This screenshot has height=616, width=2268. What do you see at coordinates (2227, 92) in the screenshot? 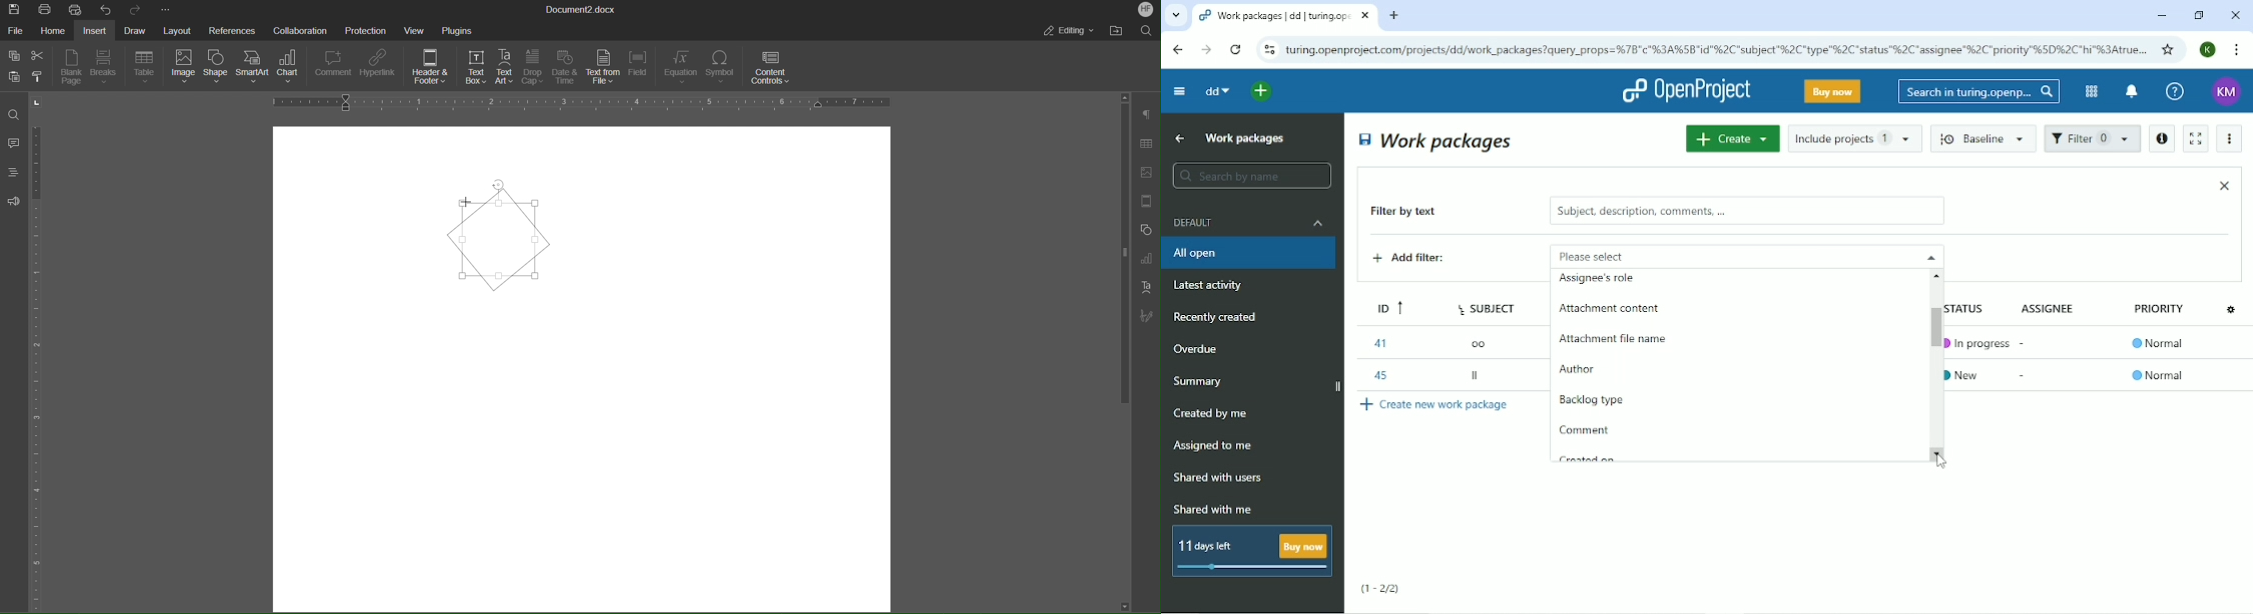
I see `Account` at bounding box center [2227, 92].